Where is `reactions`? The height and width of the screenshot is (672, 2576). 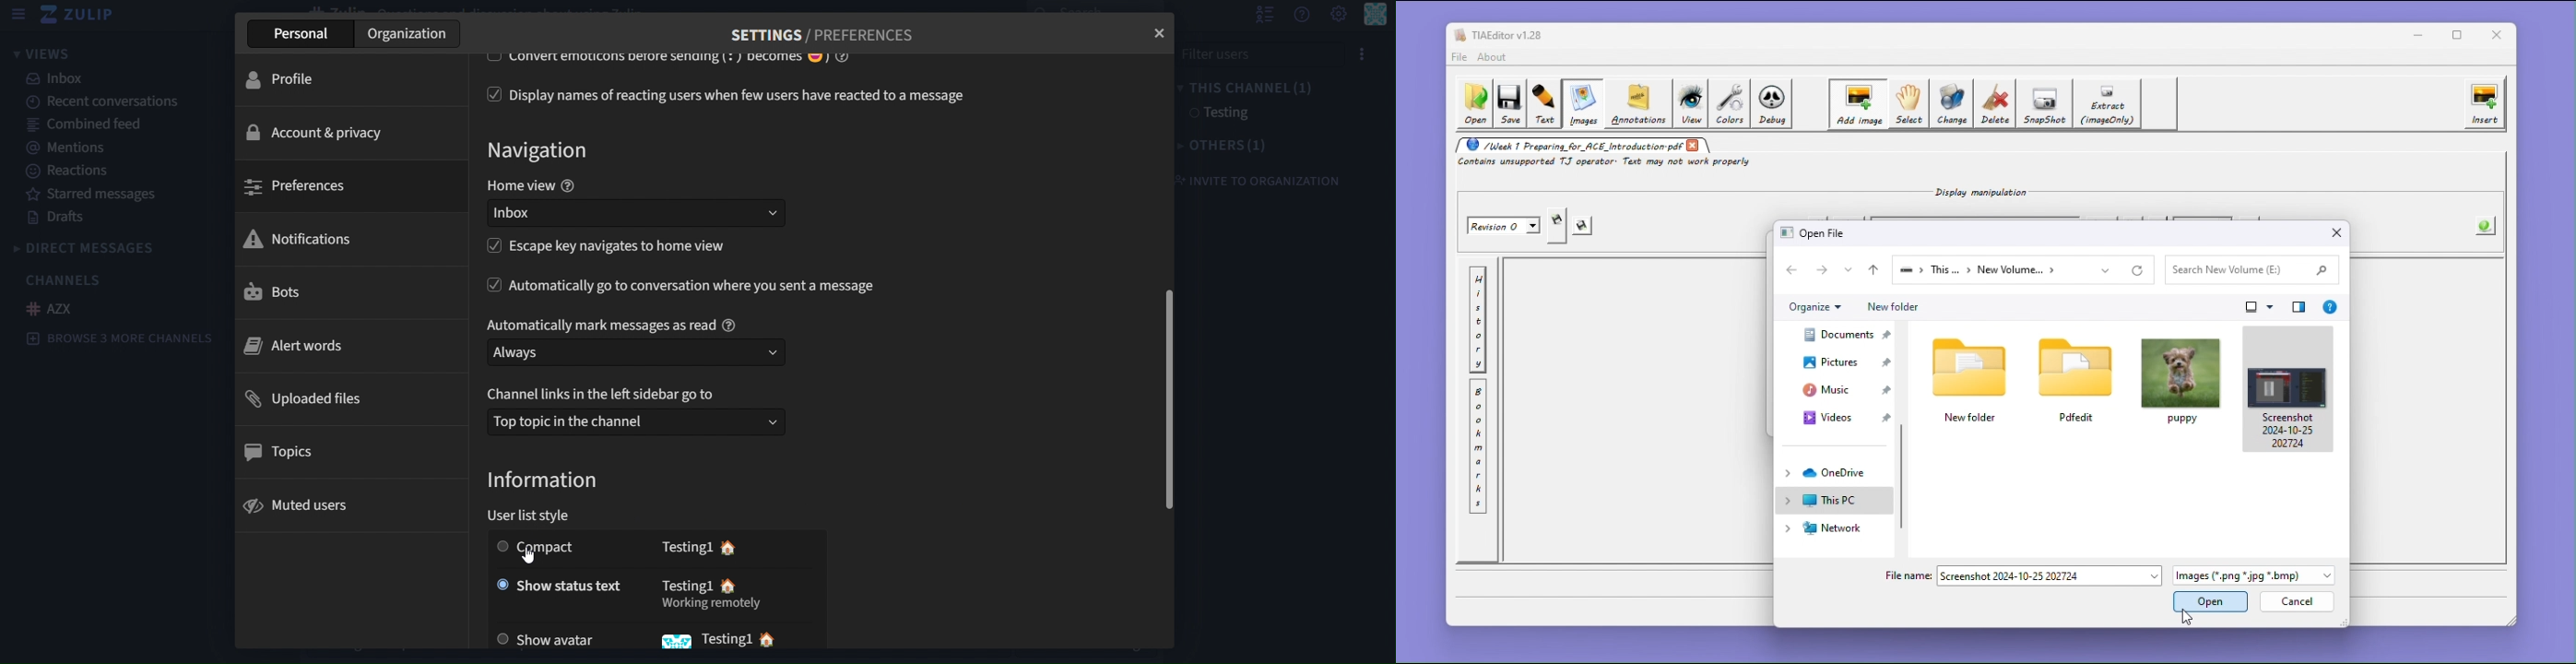
reactions is located at coordinates (79, 171).